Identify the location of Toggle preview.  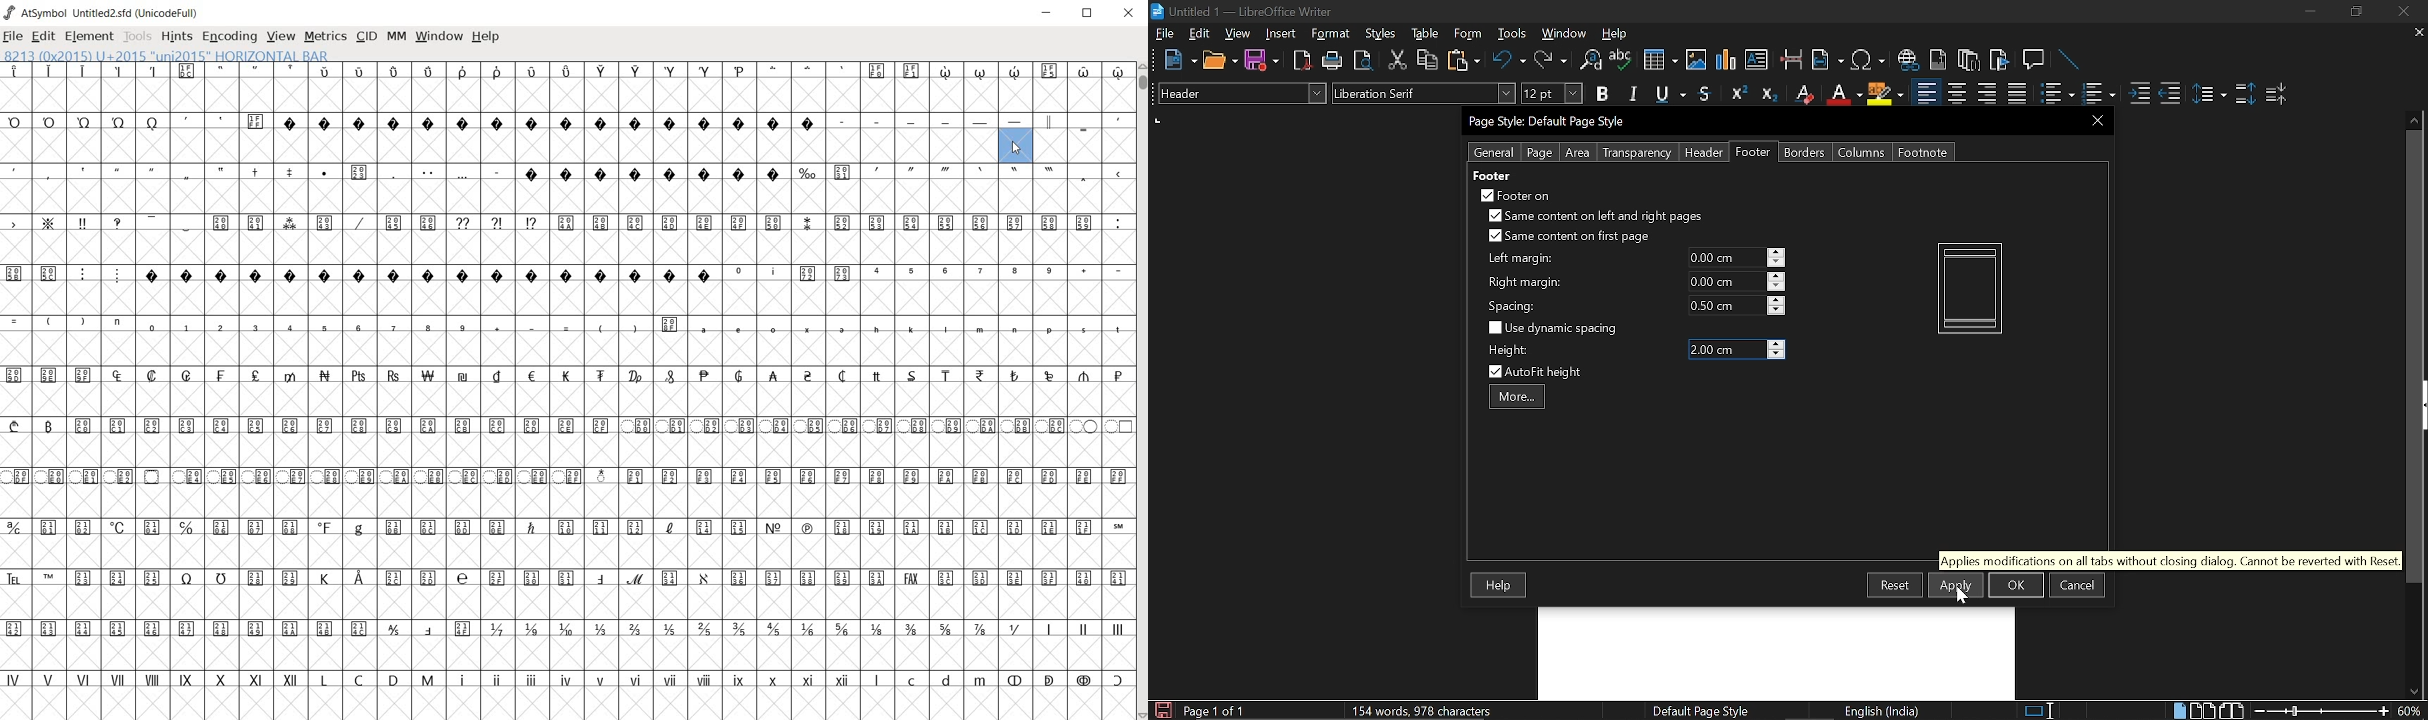
(1362, 61).